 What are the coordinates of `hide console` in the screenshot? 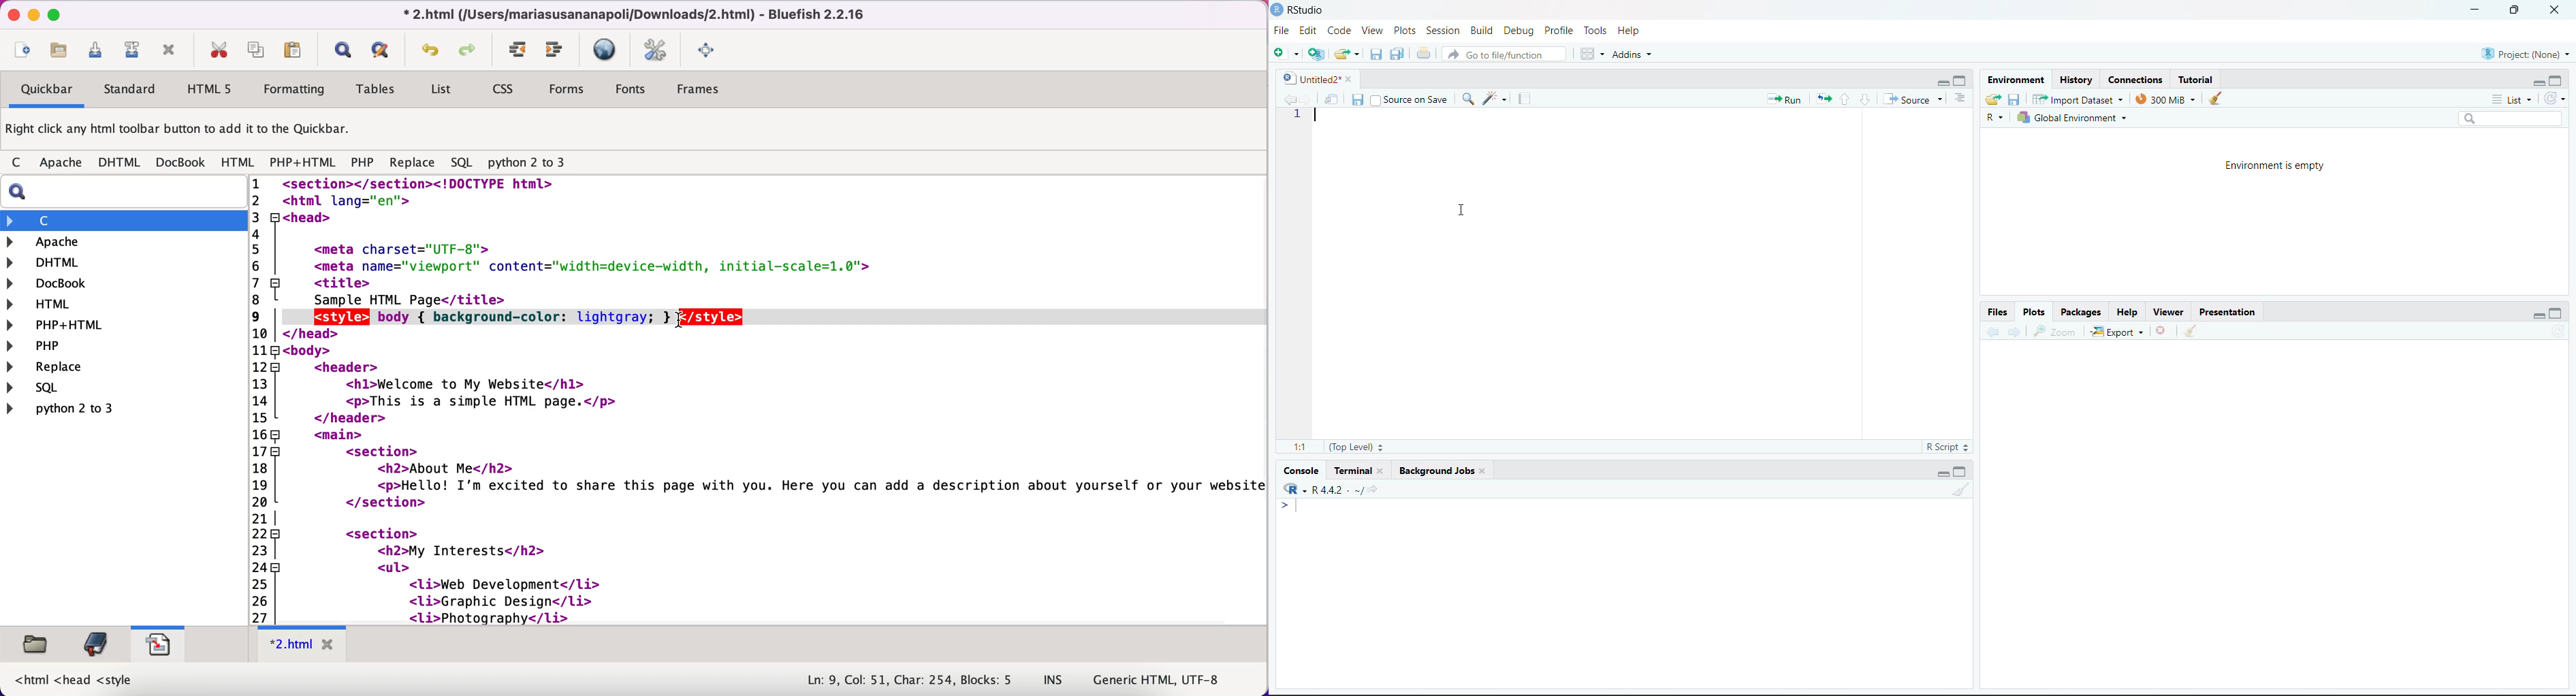 It's located at (1962, 82).